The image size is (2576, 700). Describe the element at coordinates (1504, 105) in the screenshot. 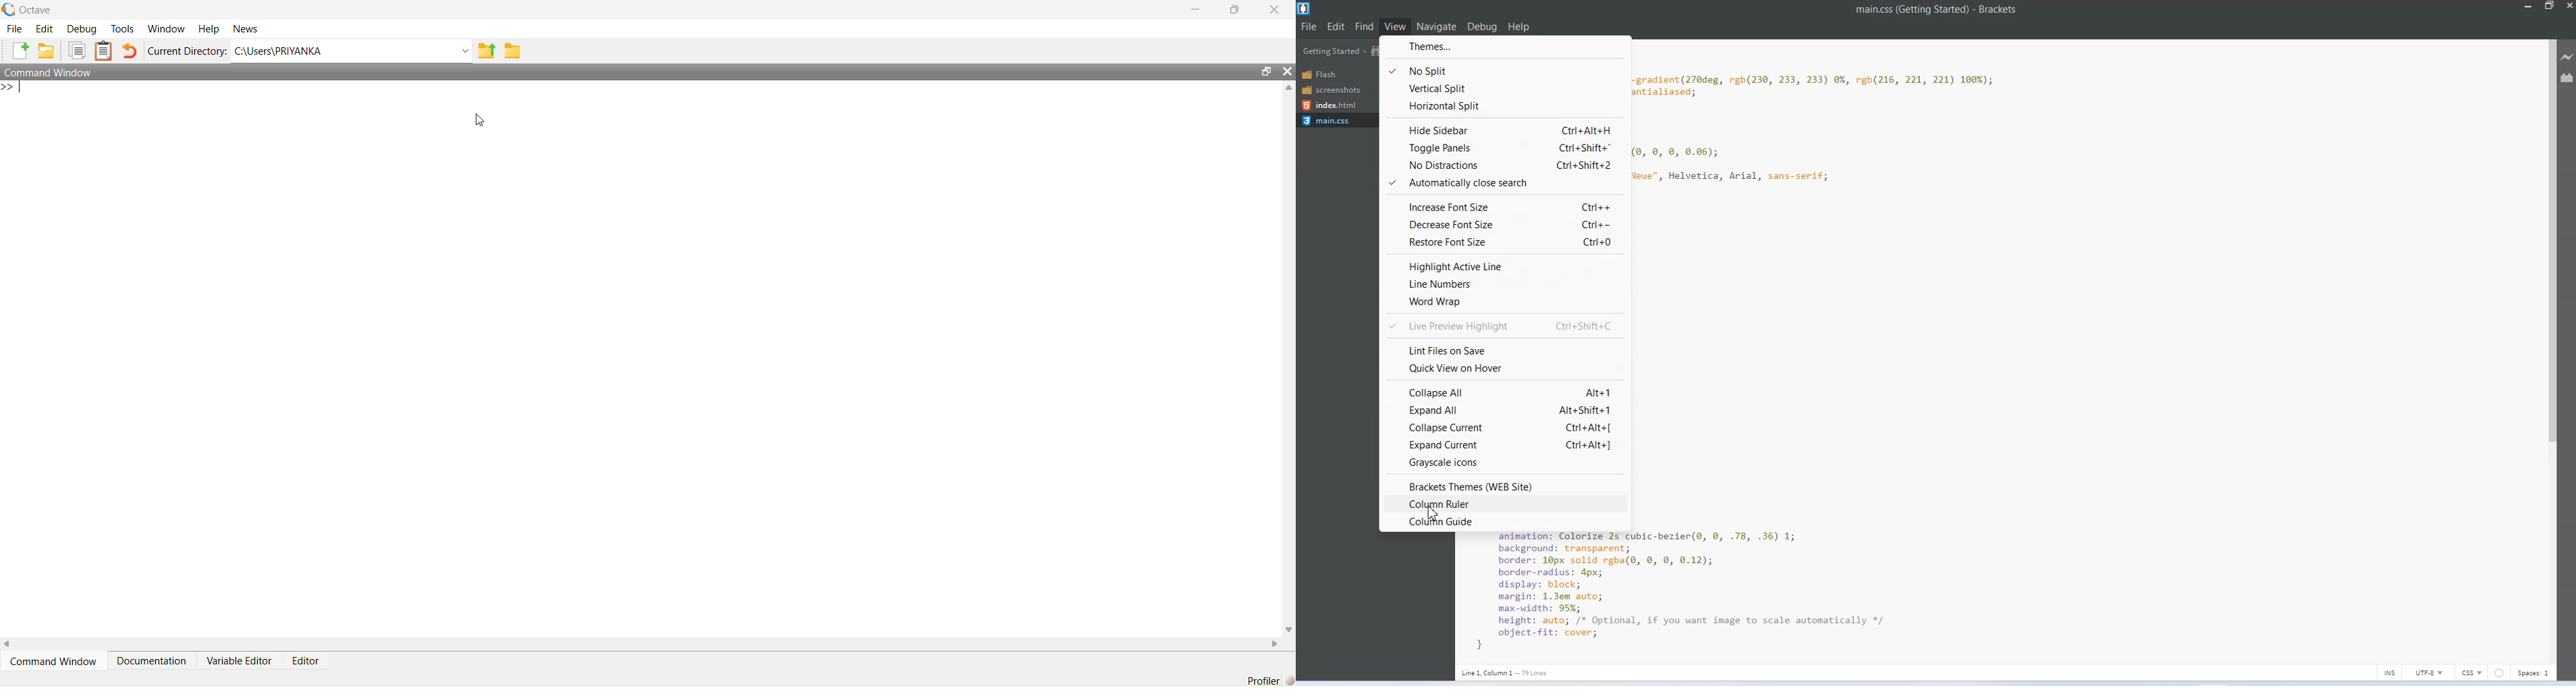

I see `horizontal split` at that location.